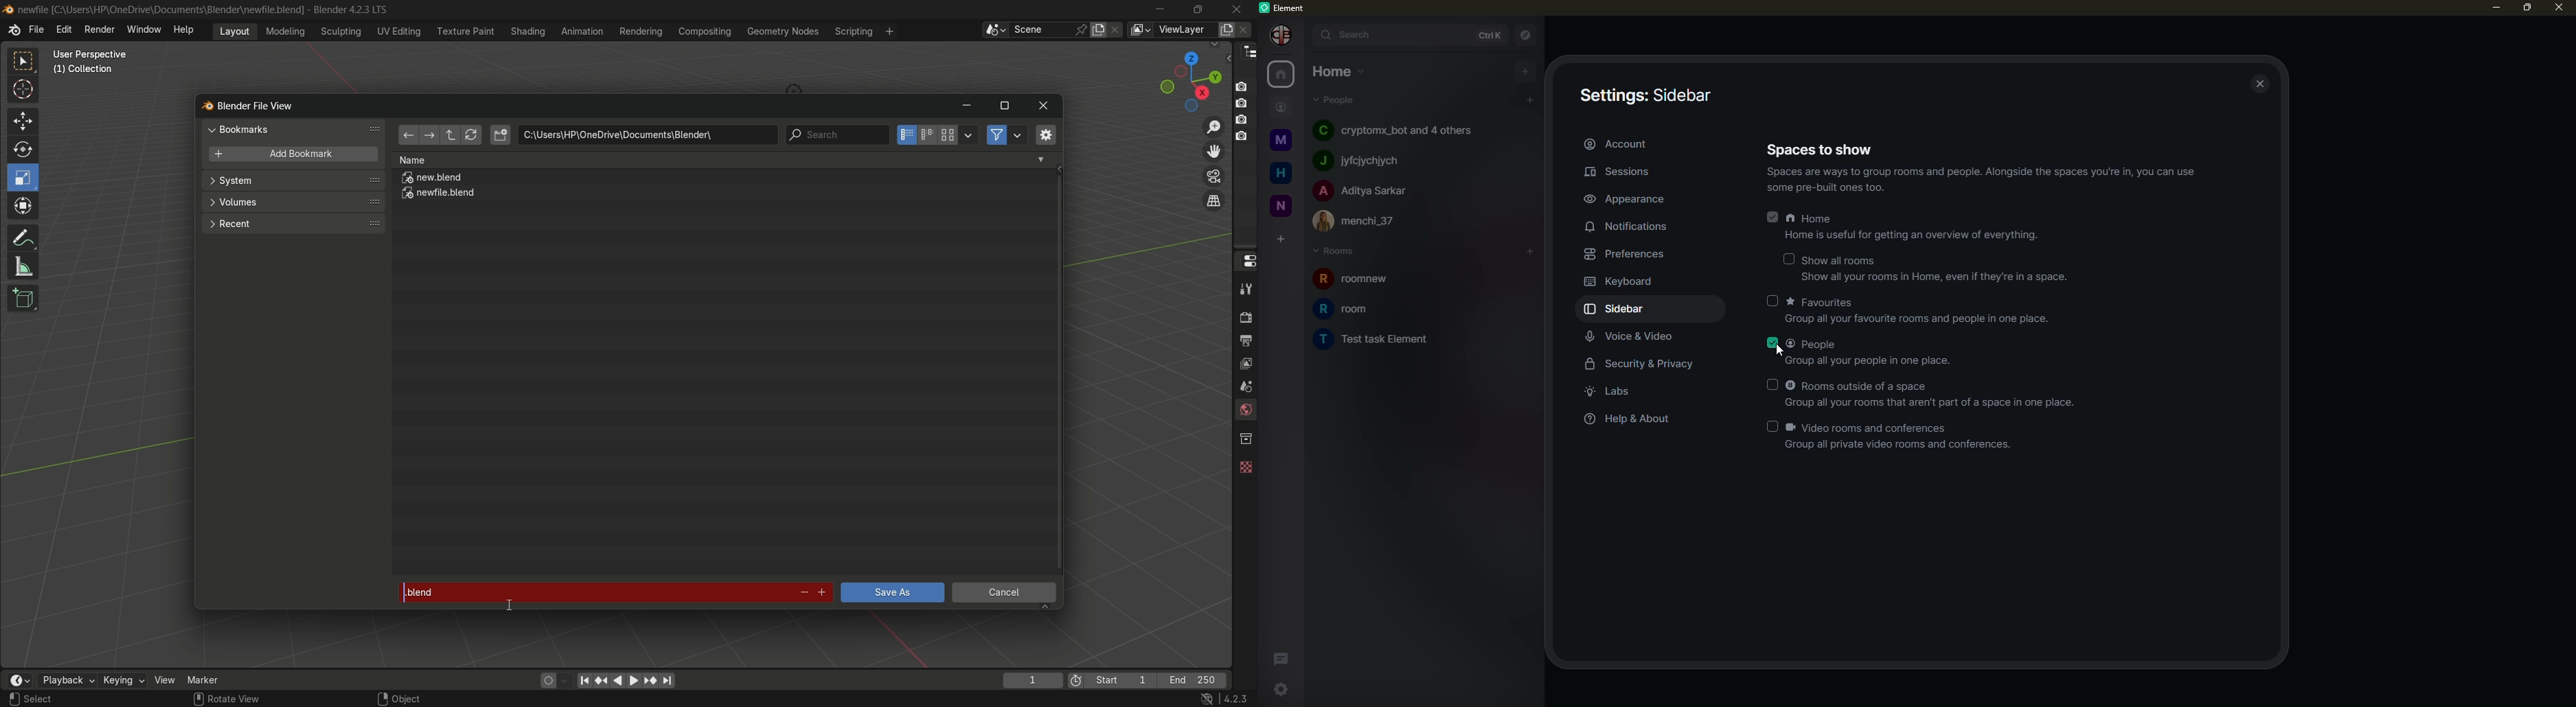  I want to click on animation menu, so click(582, 31).